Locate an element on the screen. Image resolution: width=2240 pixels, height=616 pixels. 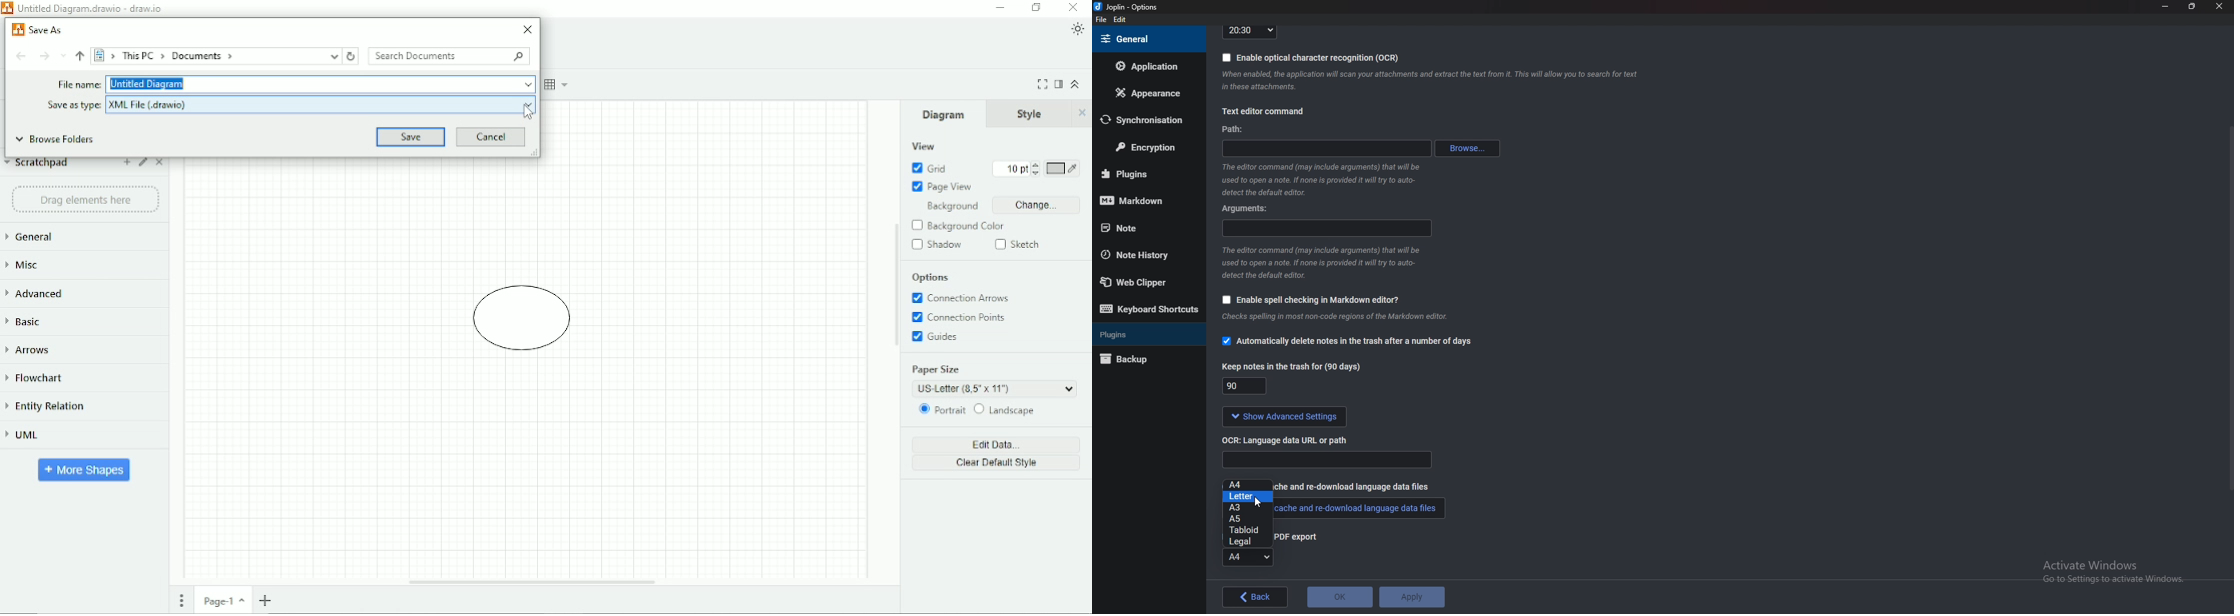
Close is located at coordinates (160, 164).